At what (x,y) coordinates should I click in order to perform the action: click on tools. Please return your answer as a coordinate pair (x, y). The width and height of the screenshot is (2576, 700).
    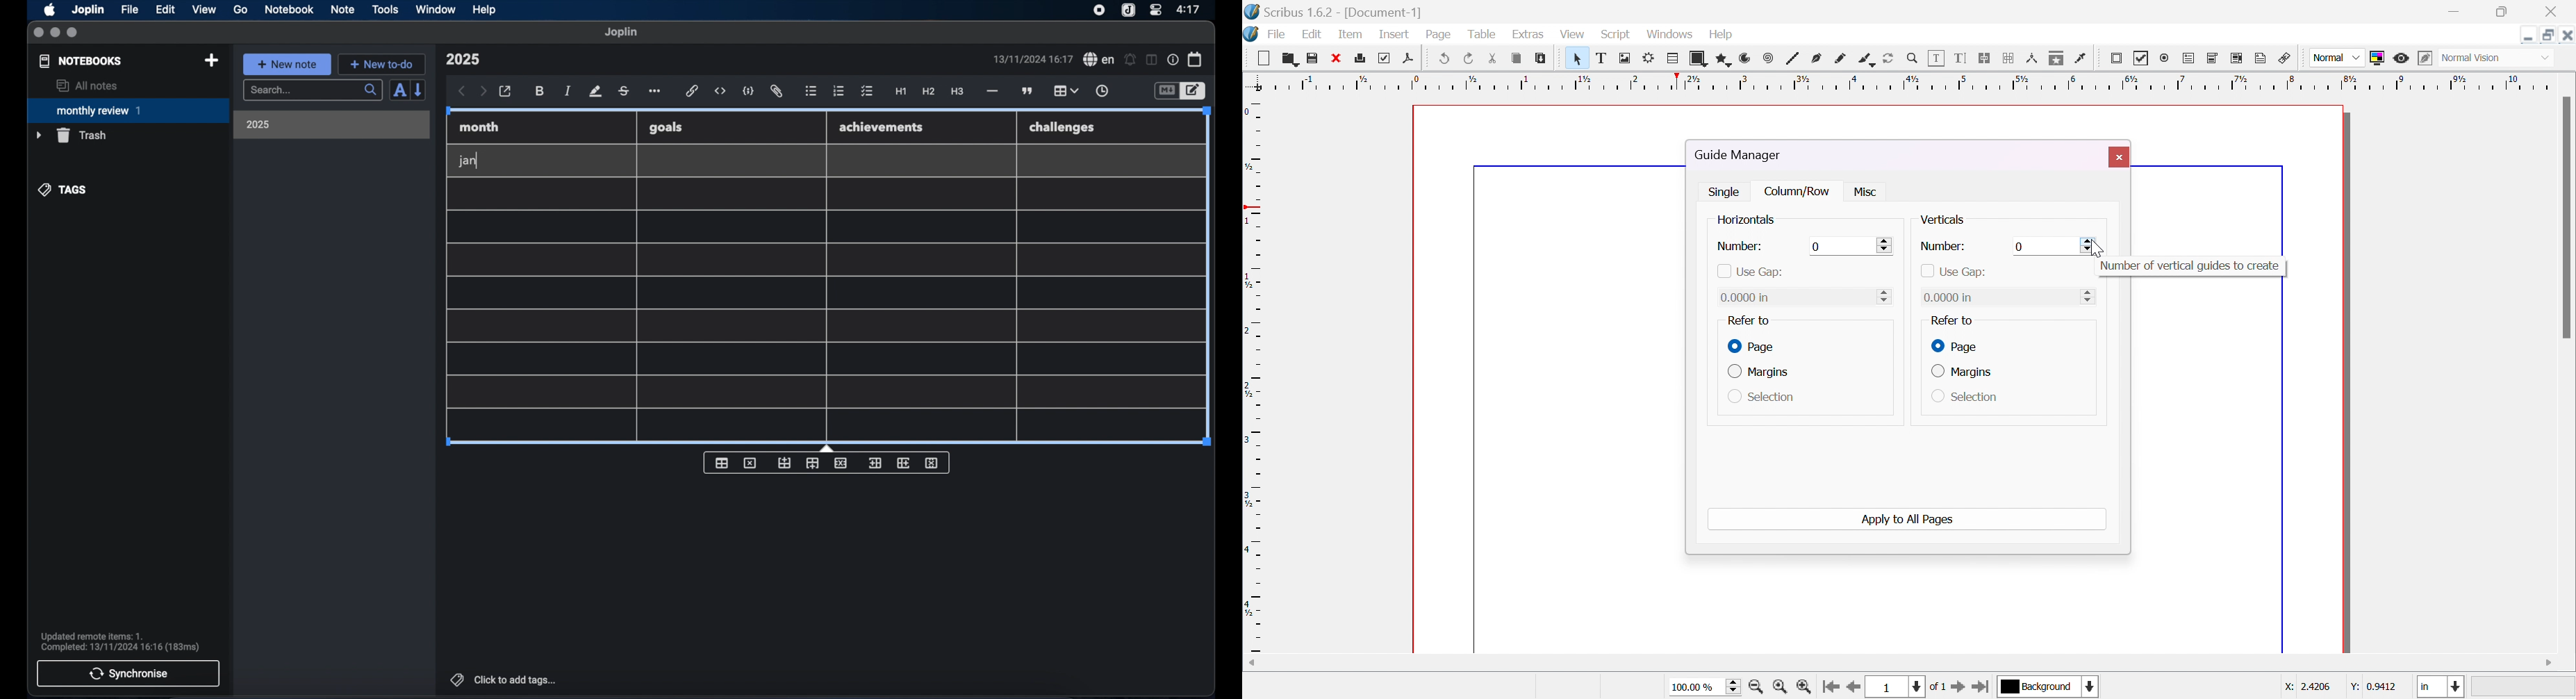
    Looking at the image, I should click on (385, 9).